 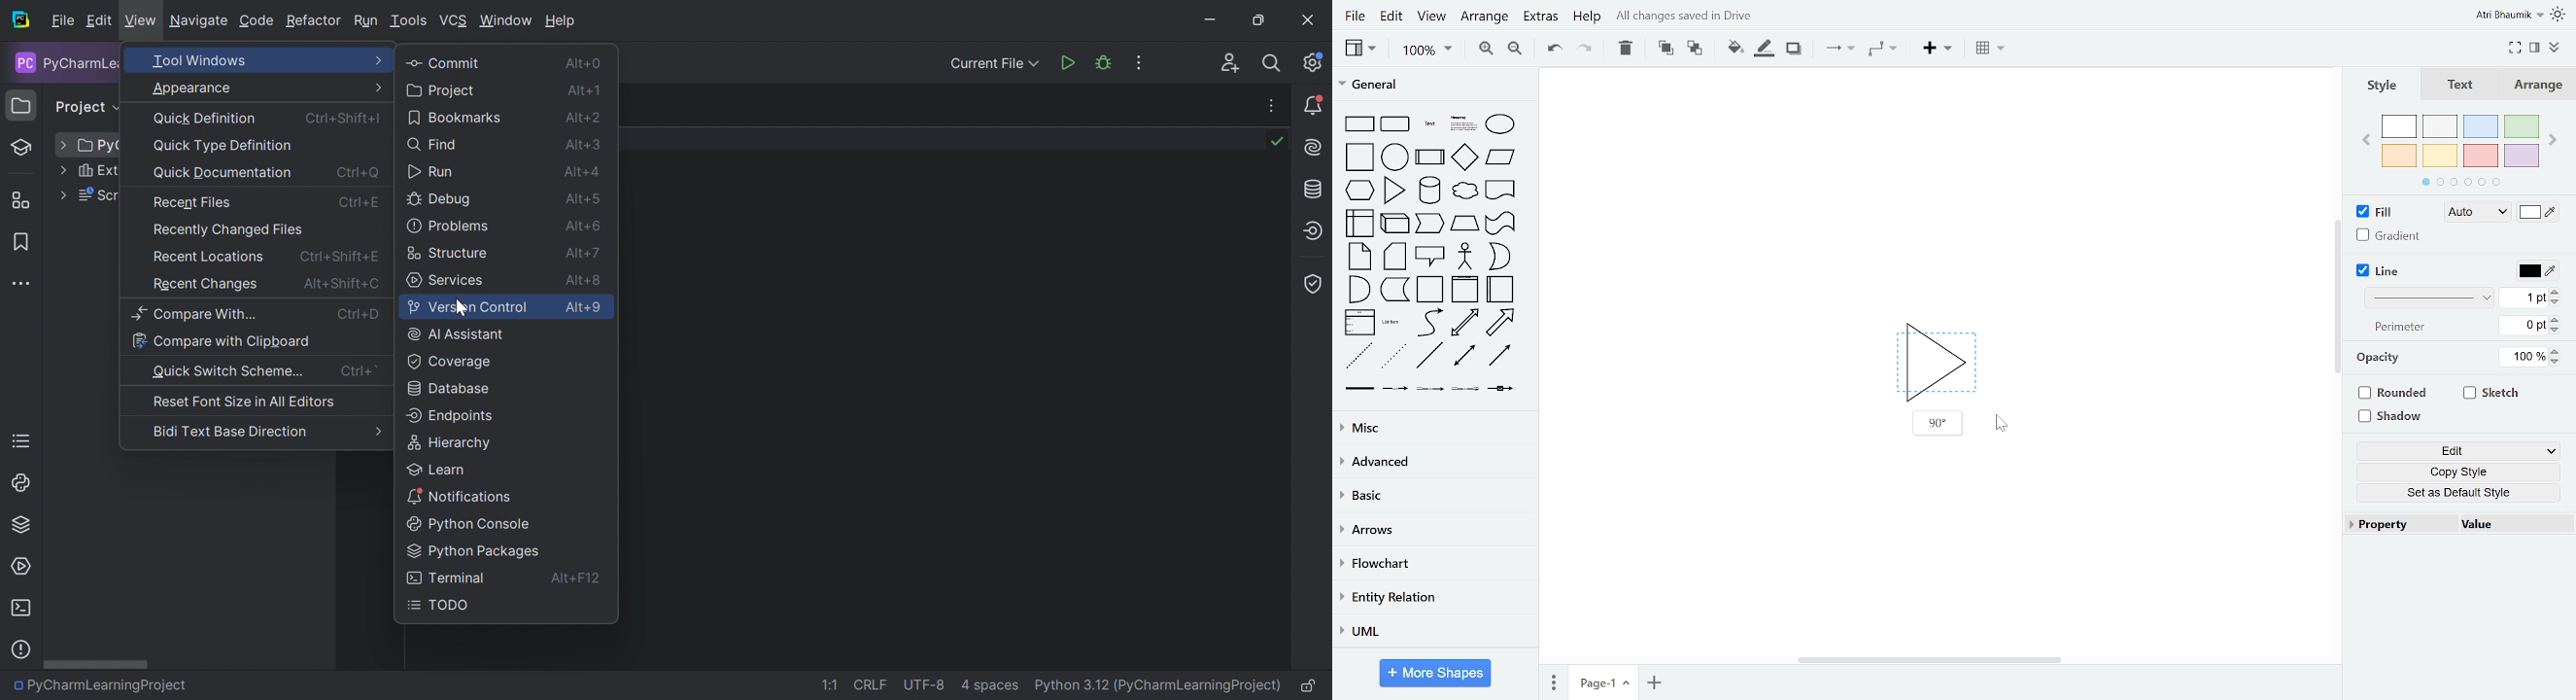 I want to click on vertical storage, so click(x=1464, y=290).